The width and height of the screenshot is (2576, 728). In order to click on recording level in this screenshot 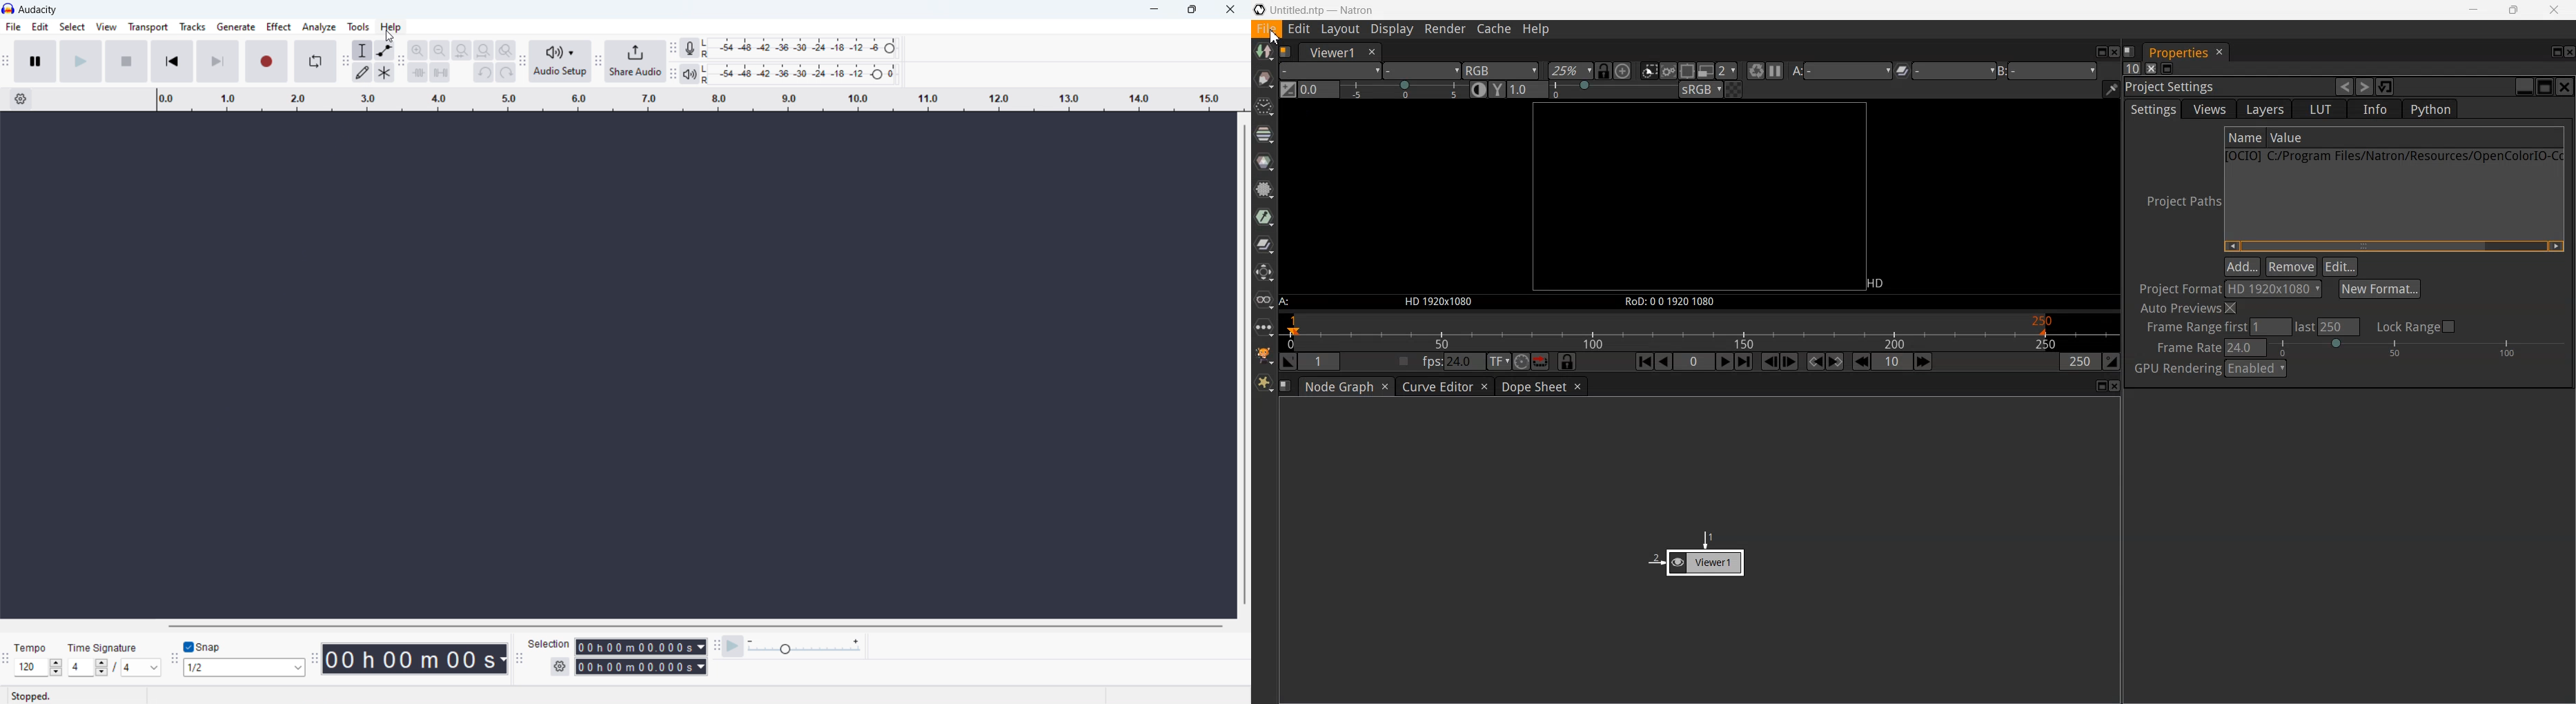, I will do `click(798, 48)`.